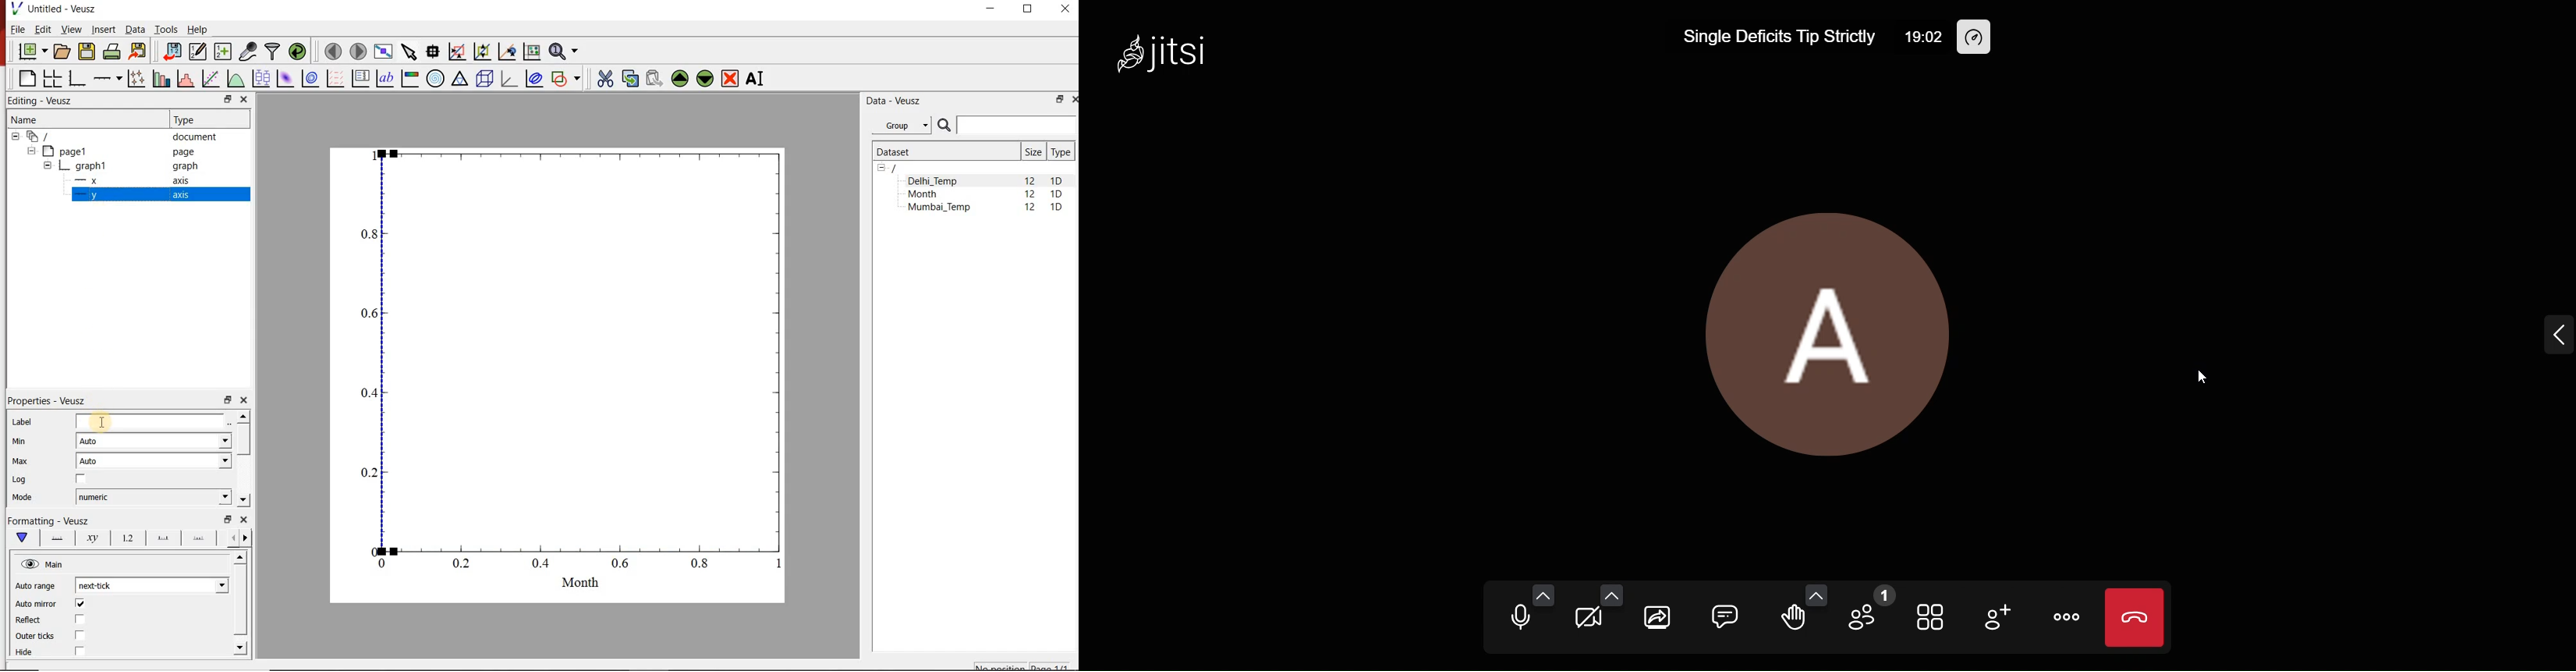 Image resolution: width=2576 pixels, height=672 pixels. Describe the element at coordinates (297, 50) in the screenshot. I see `reload linked datasets` at that location.